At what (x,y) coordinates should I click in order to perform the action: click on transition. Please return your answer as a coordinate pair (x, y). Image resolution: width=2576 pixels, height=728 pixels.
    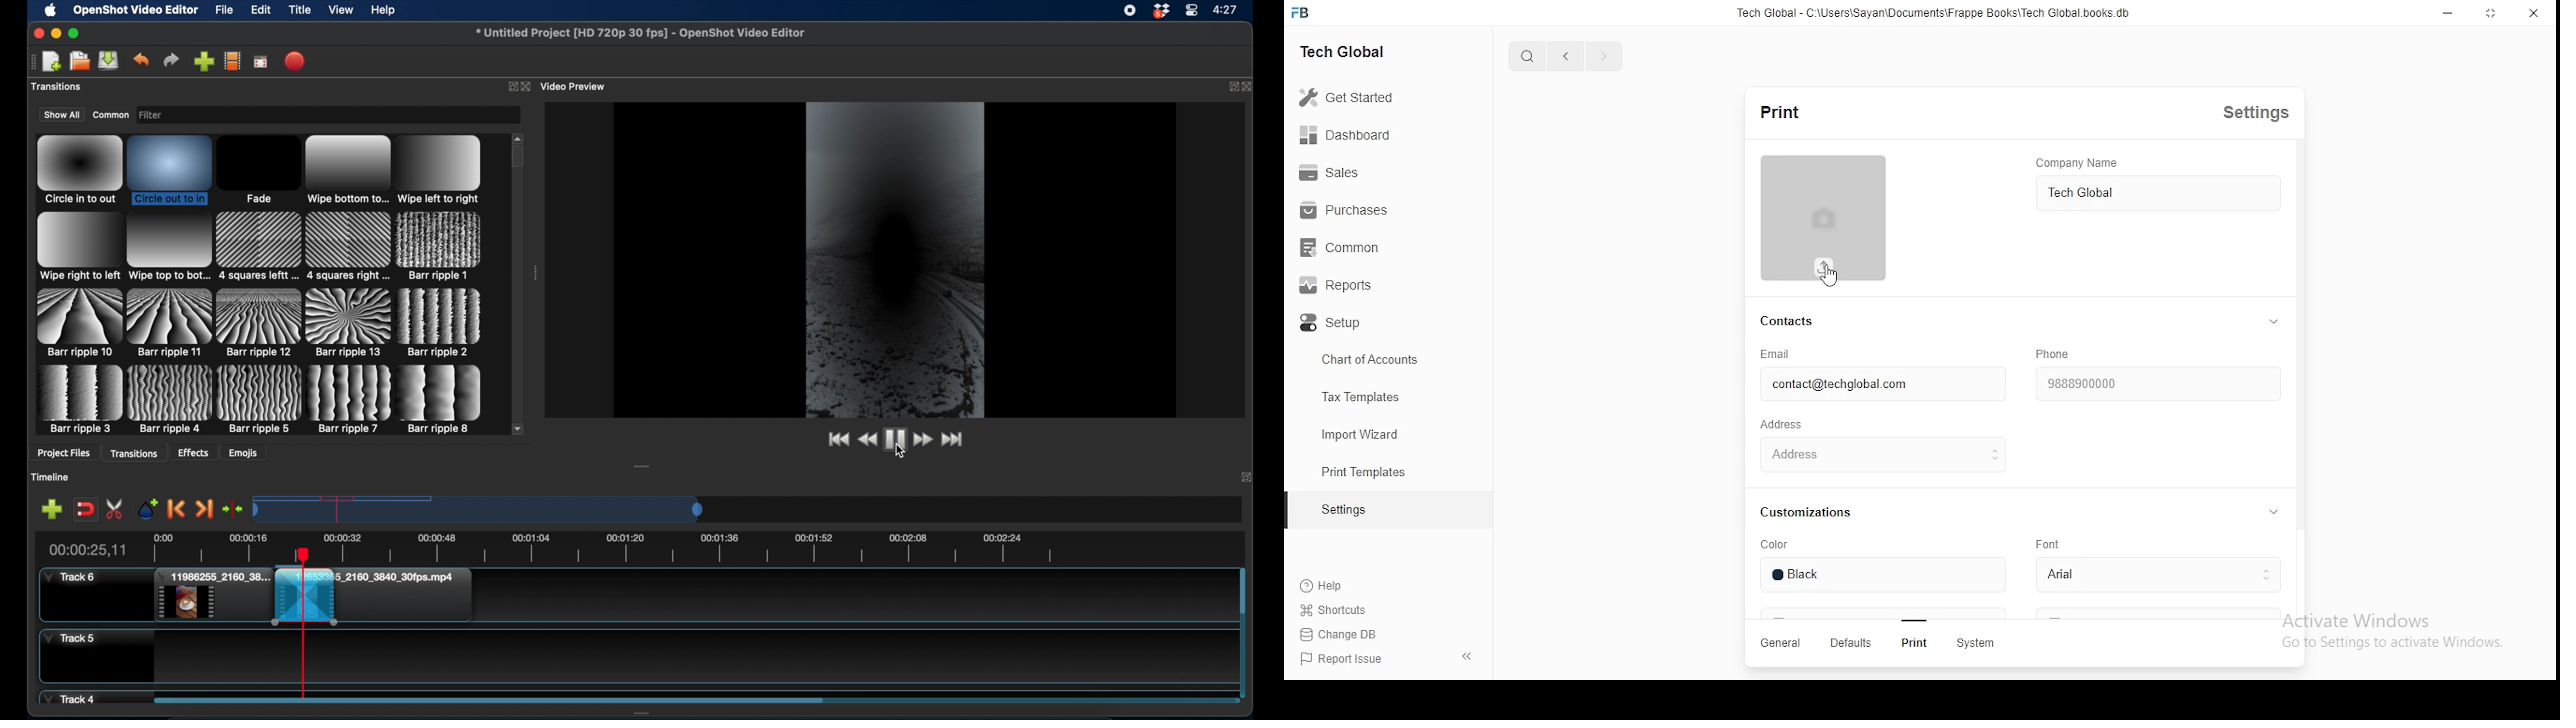
    Looking at the image, I should click on (439, 246).